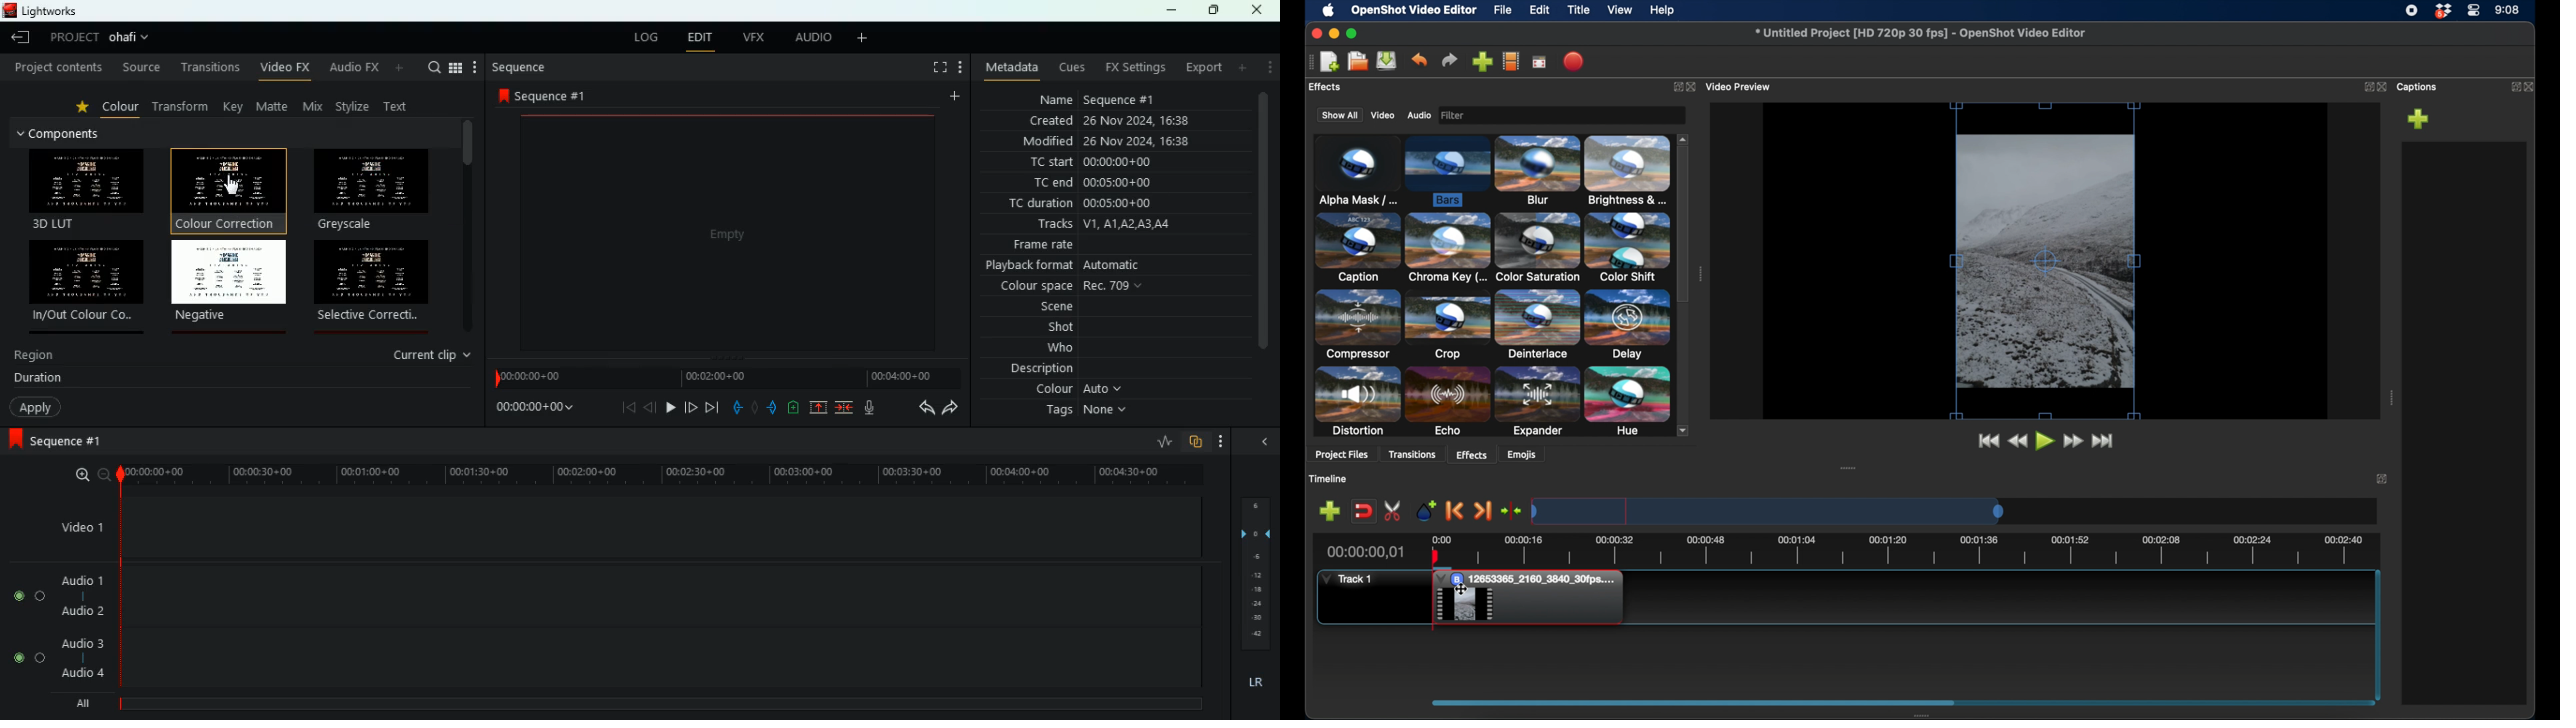 Image resolution: width=2576 pixels, height=728 pixels. Describe the element at coordinates (646, 36) in the screenshot. I see `log` at that location.